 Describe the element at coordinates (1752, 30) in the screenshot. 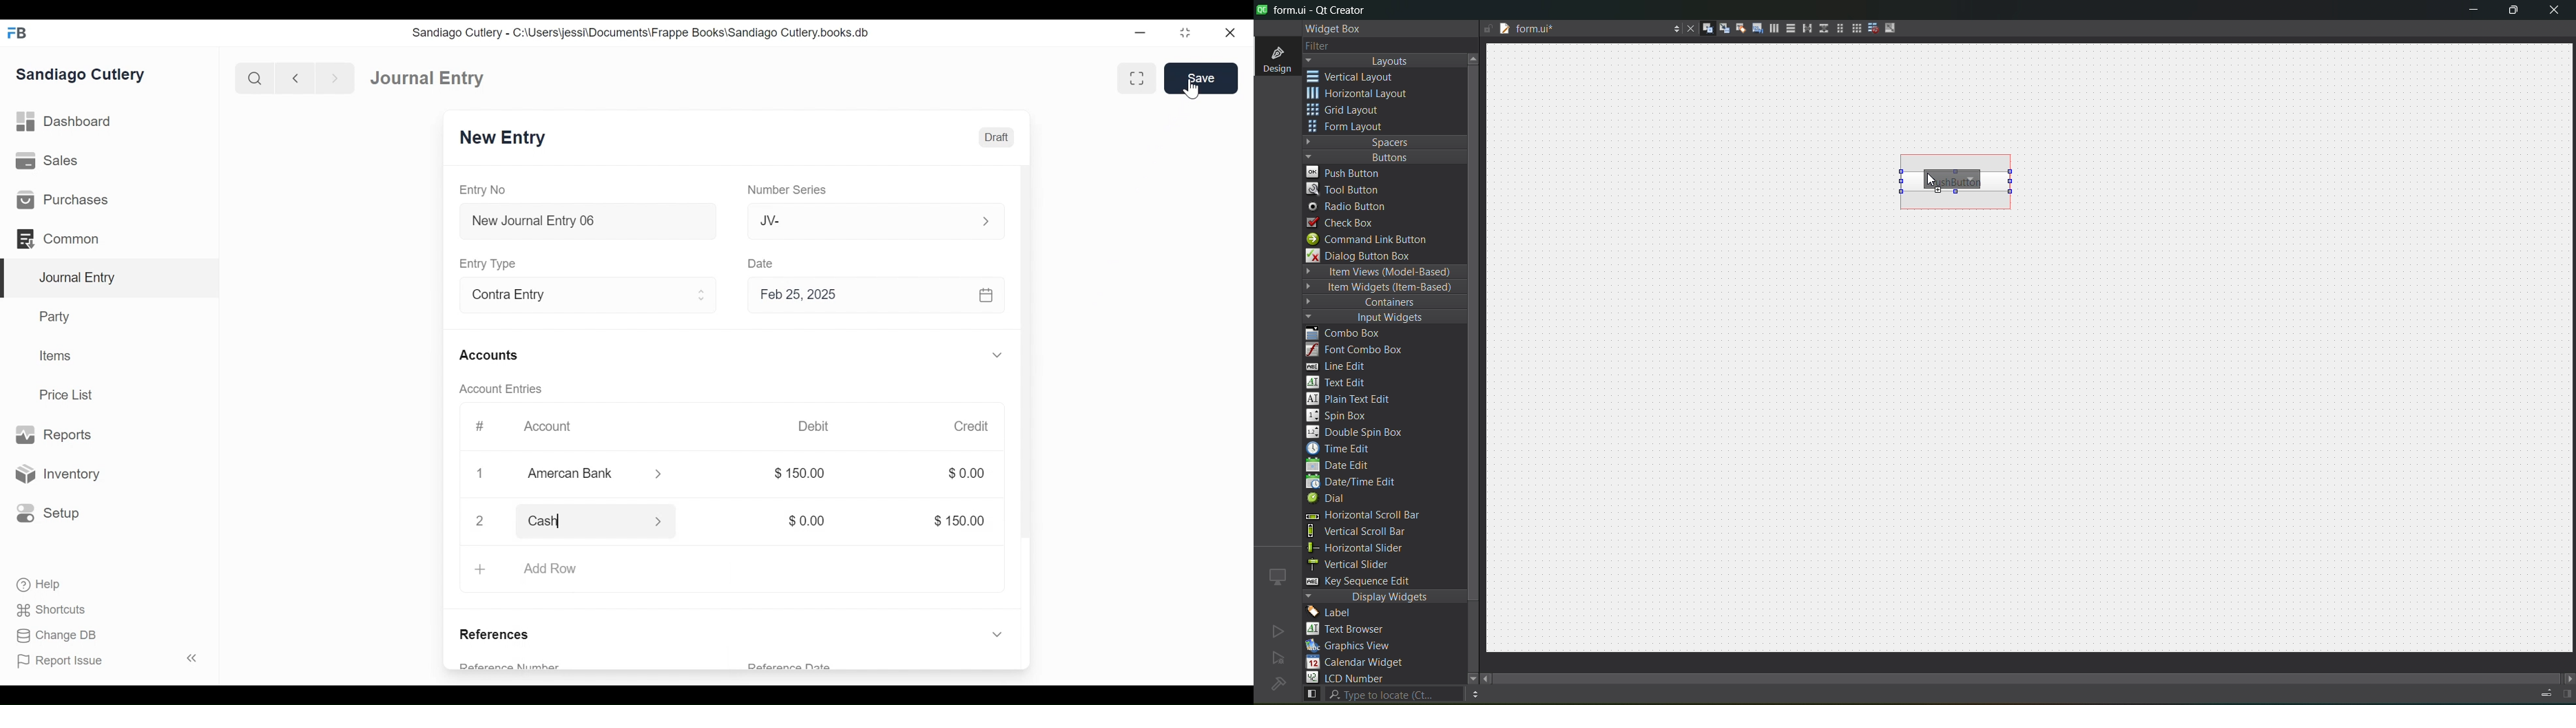

I see `edit tab` at that location.